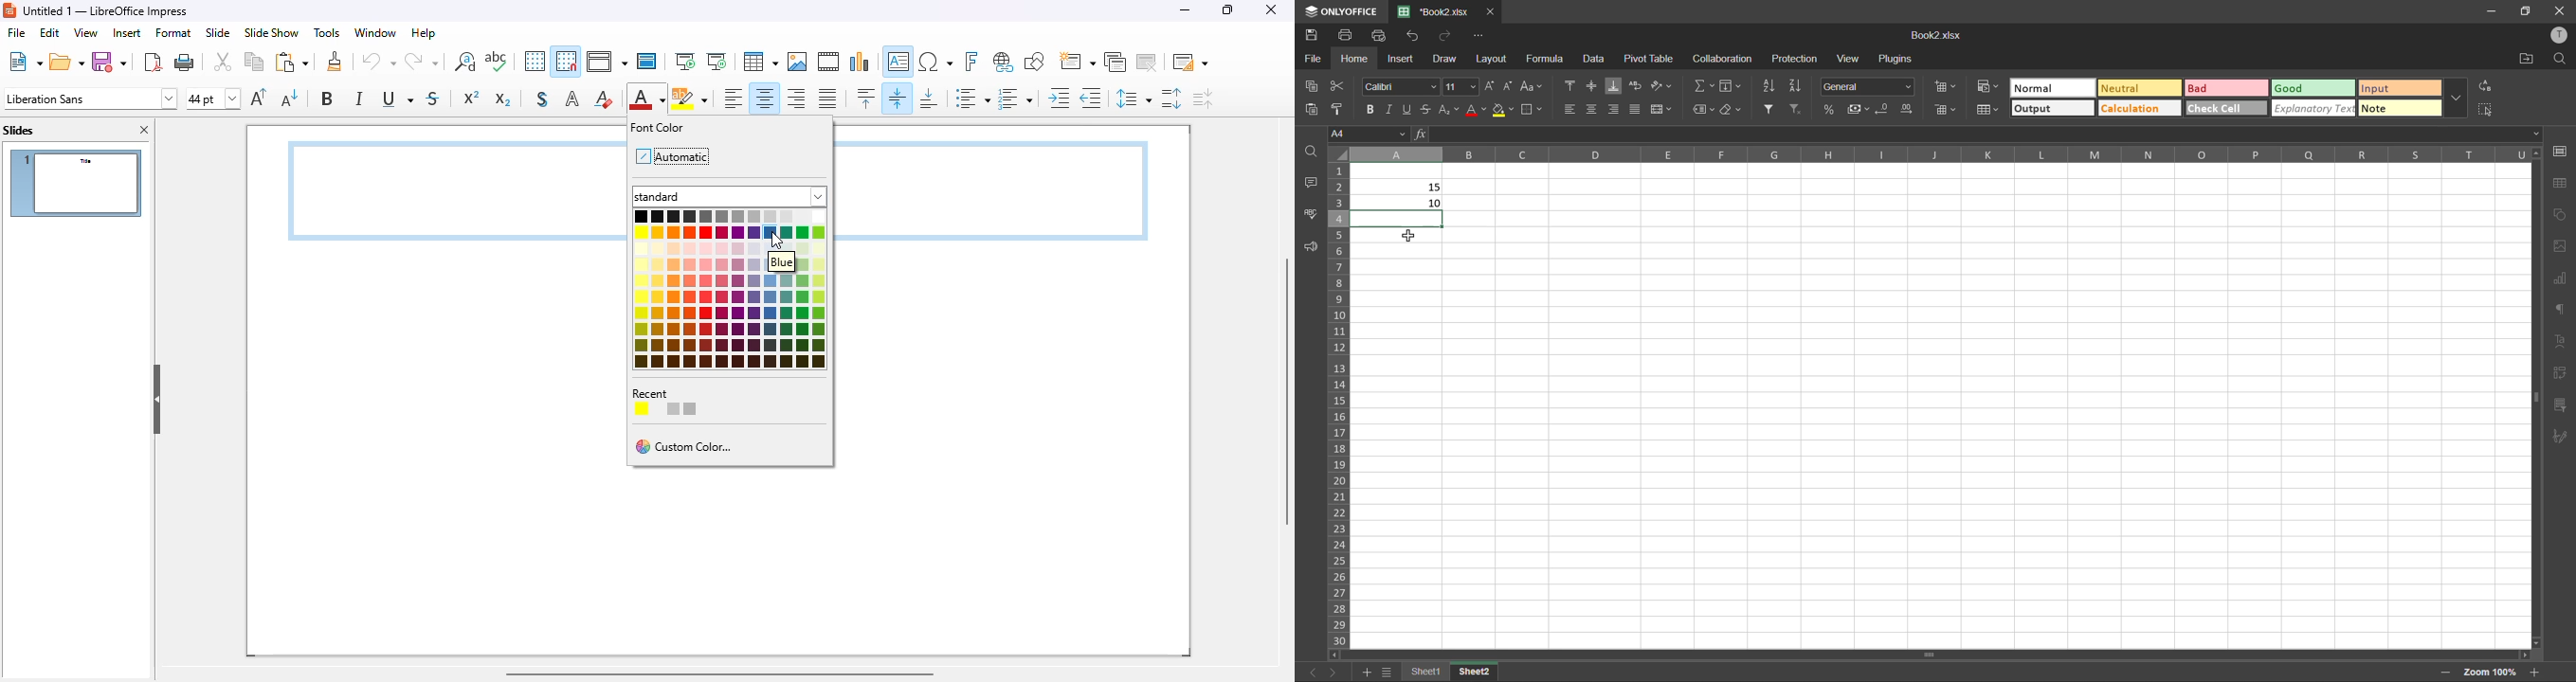  Describe the element at coordinates (2314, 107) in the screenshot. I see `explanatory text` at that location.